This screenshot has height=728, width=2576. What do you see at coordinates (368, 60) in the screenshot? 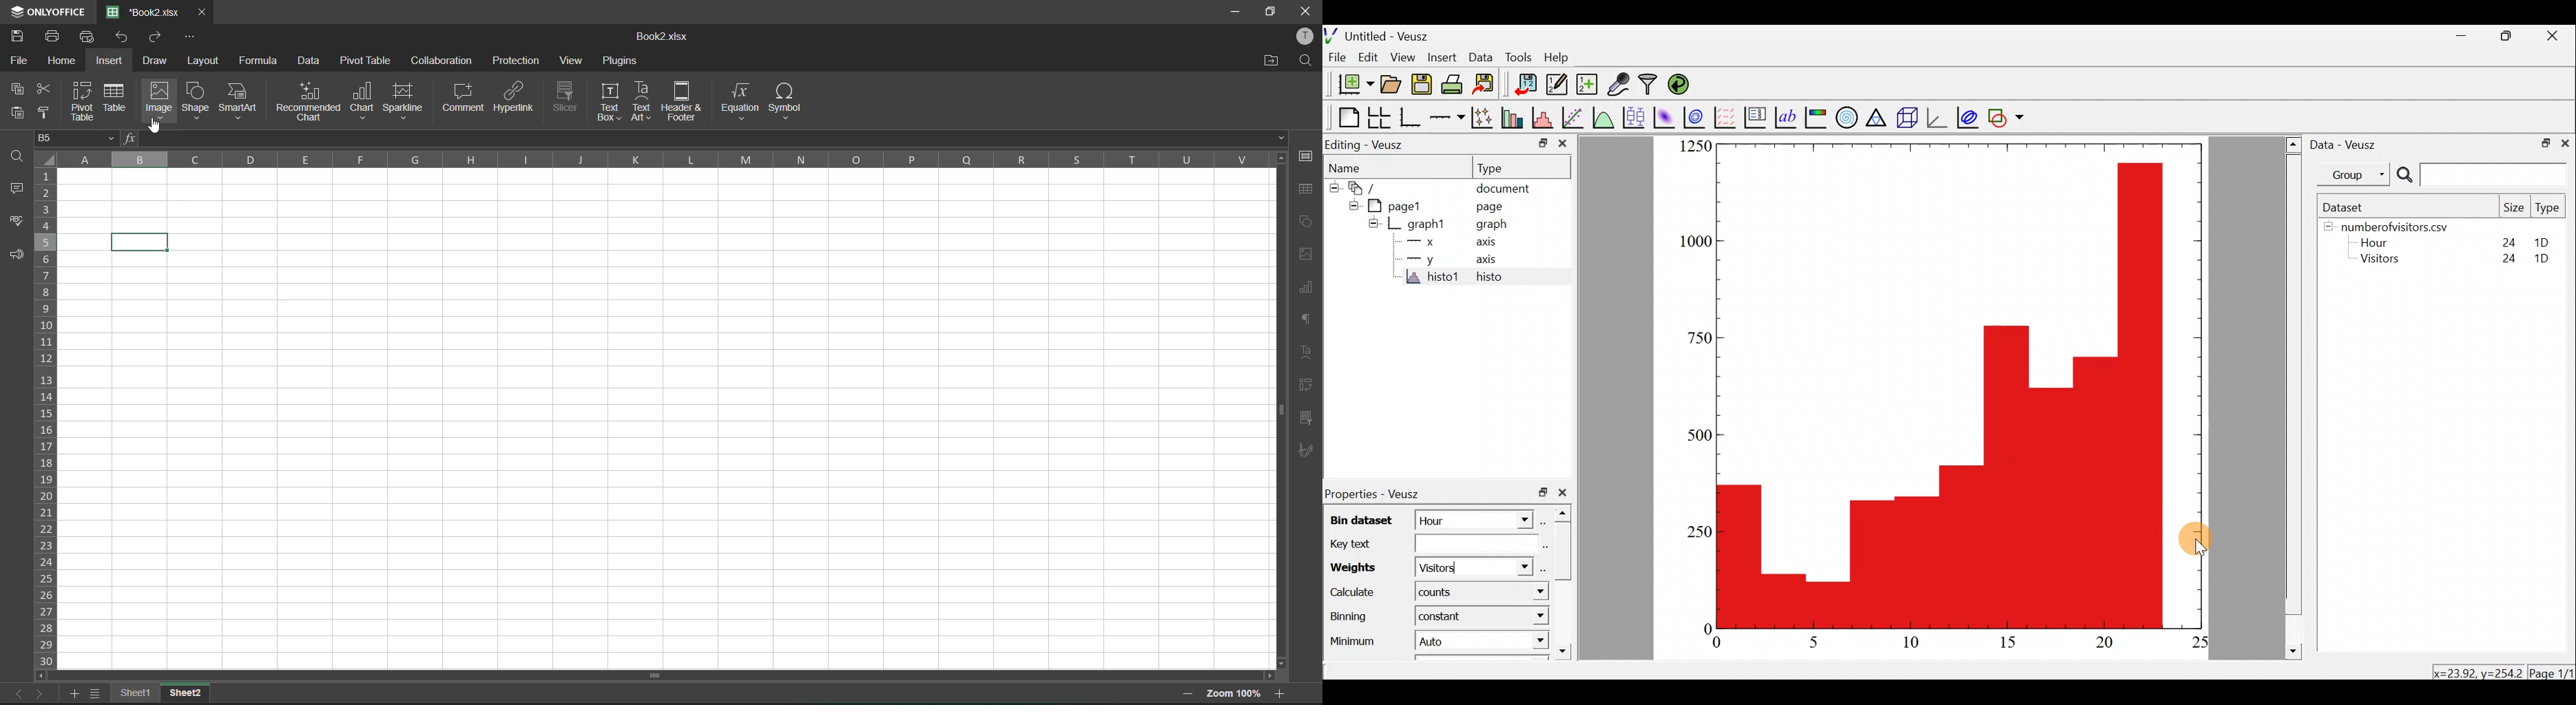
I see `pivot table` at bounding box center [368, 60].